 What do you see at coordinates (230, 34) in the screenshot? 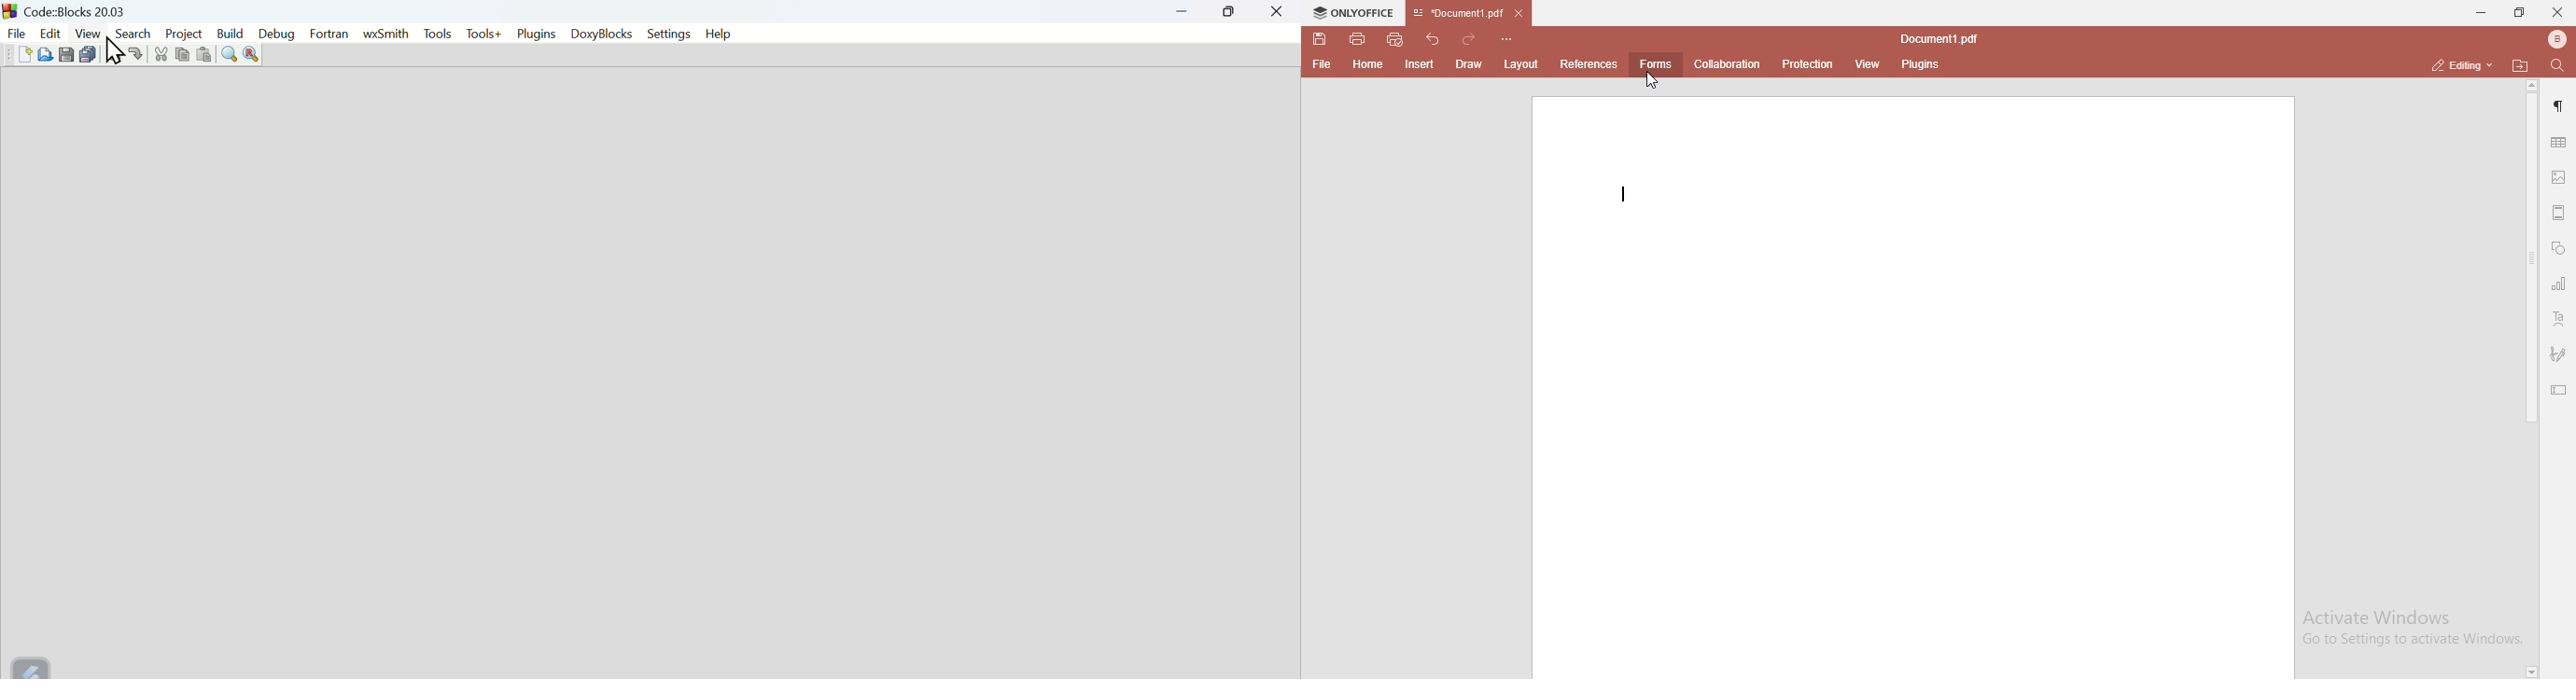
I see `Build` at bounding box center [230, 34].